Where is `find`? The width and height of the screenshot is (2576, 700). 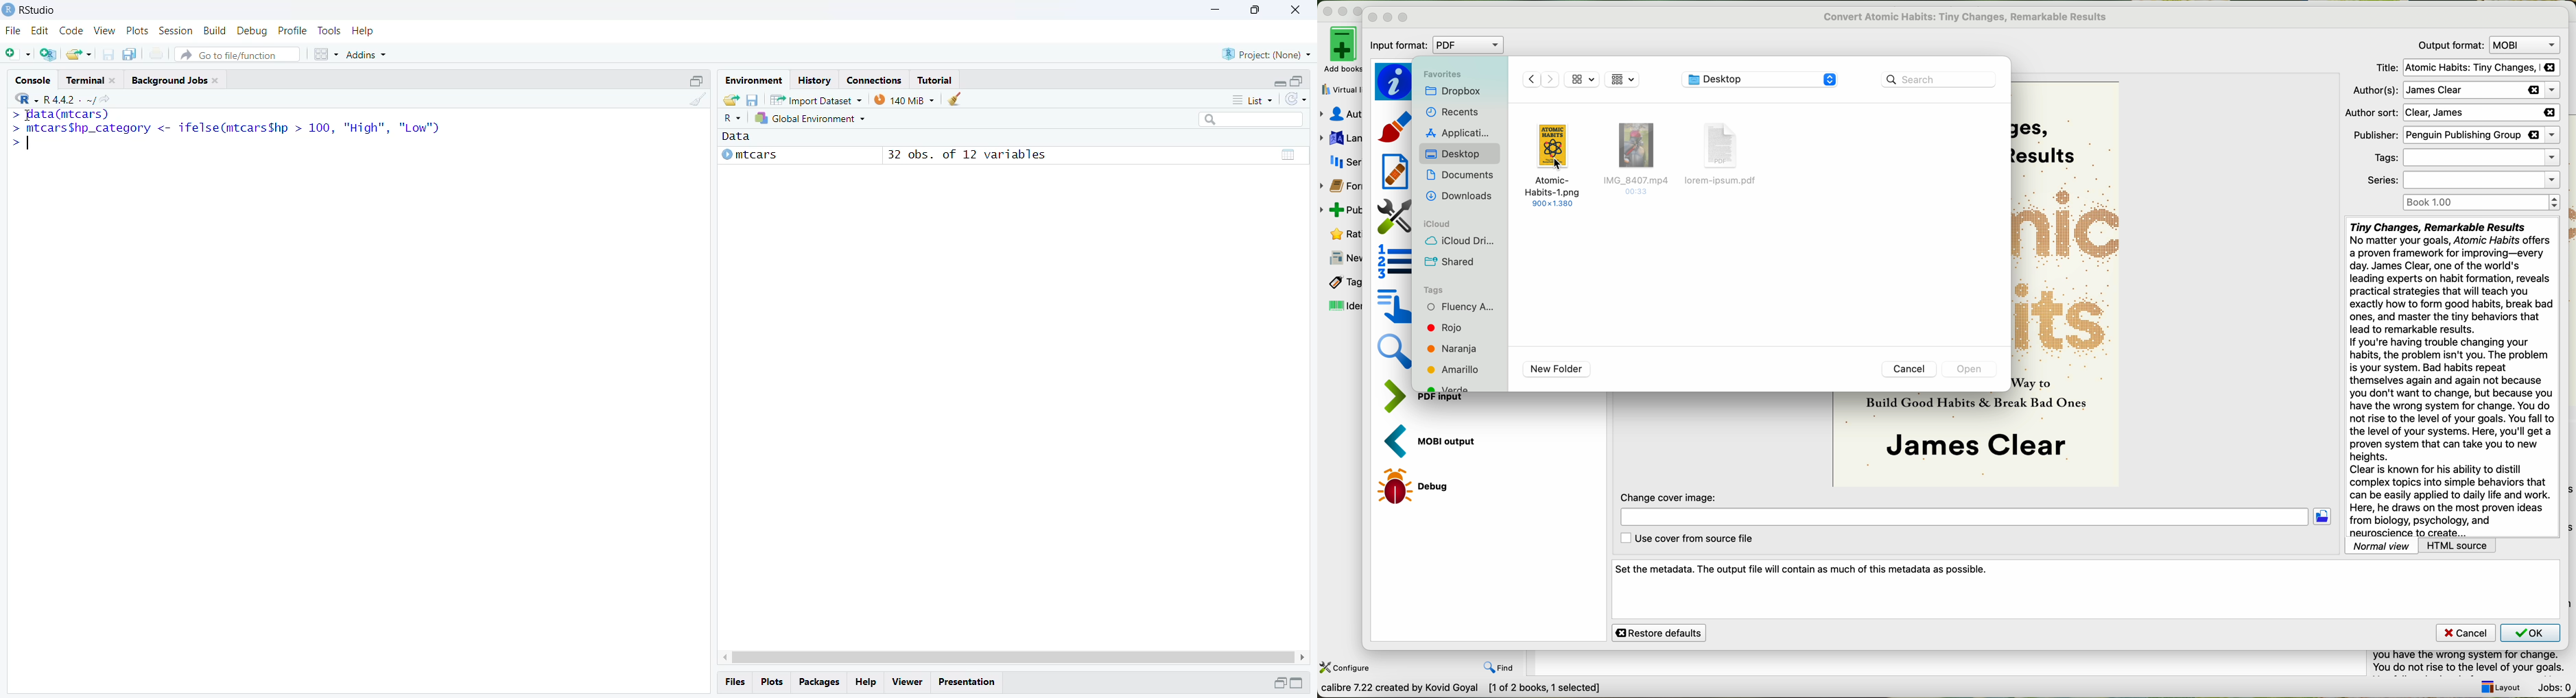
find is located at coordinates (1501, 668).